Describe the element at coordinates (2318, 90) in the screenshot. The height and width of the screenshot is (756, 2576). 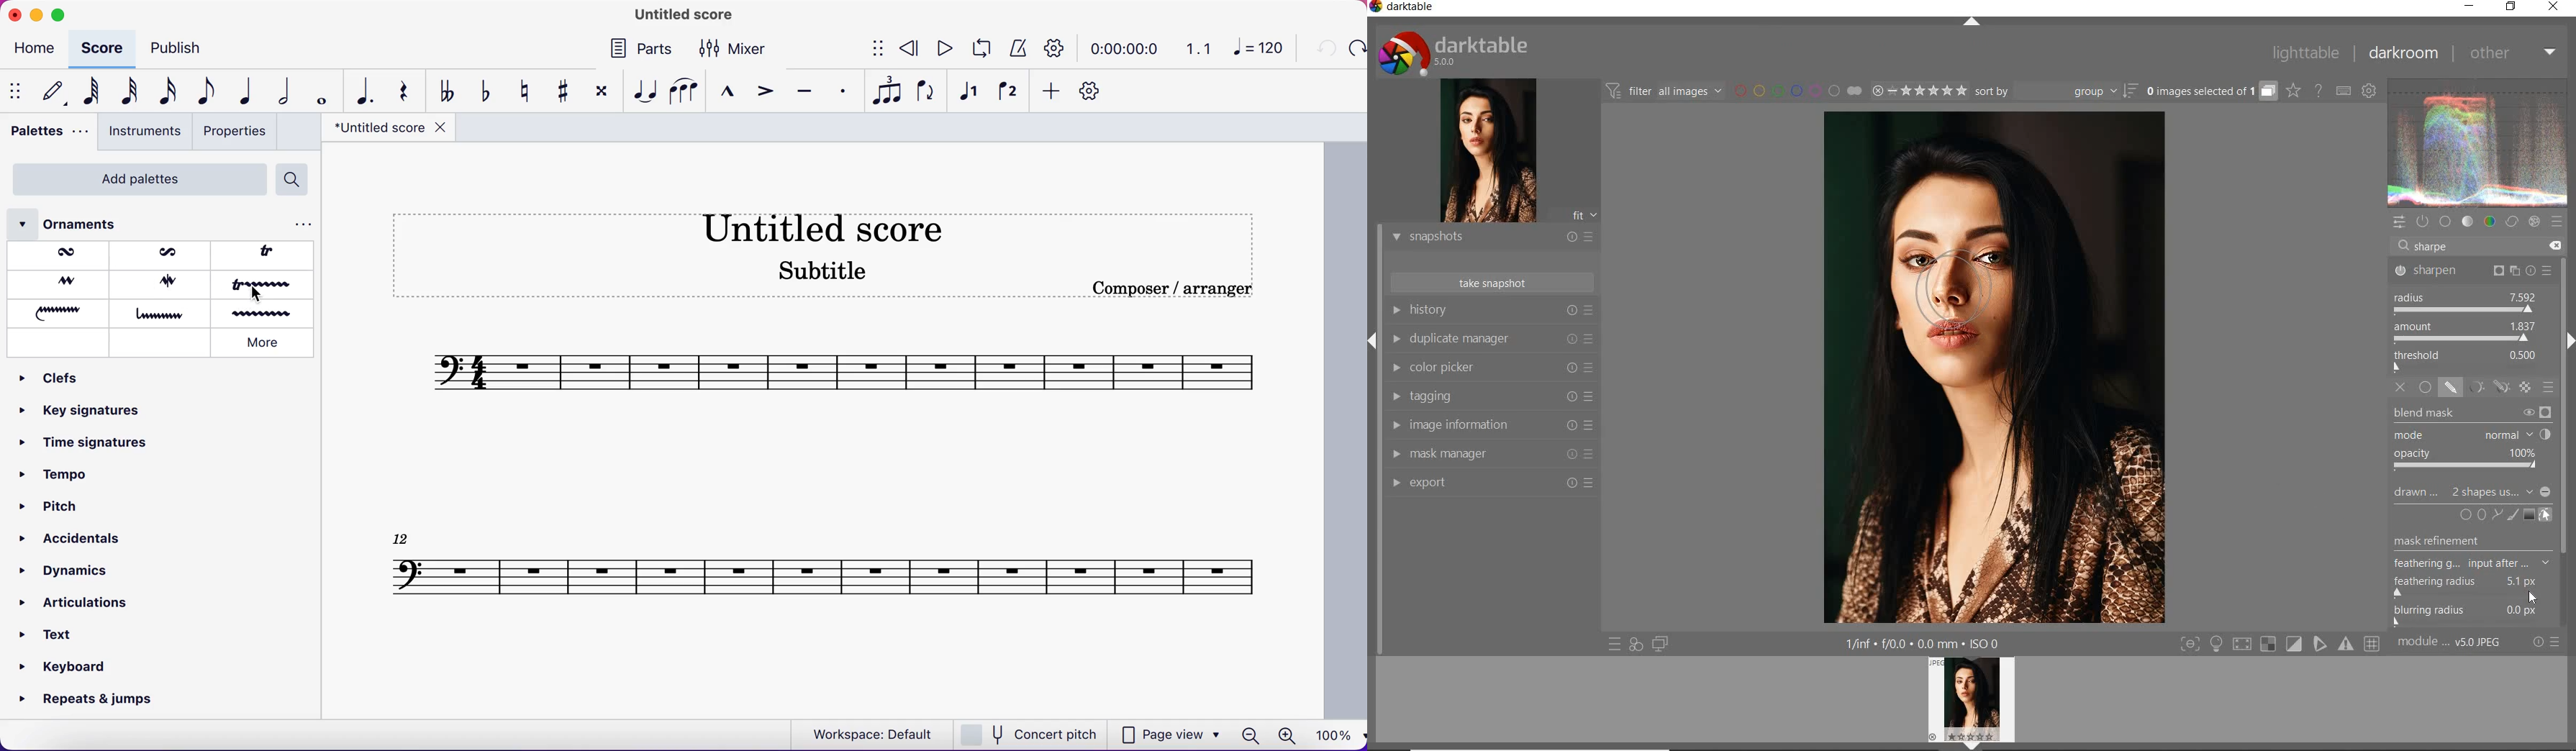
I see `enable online help` at that location.